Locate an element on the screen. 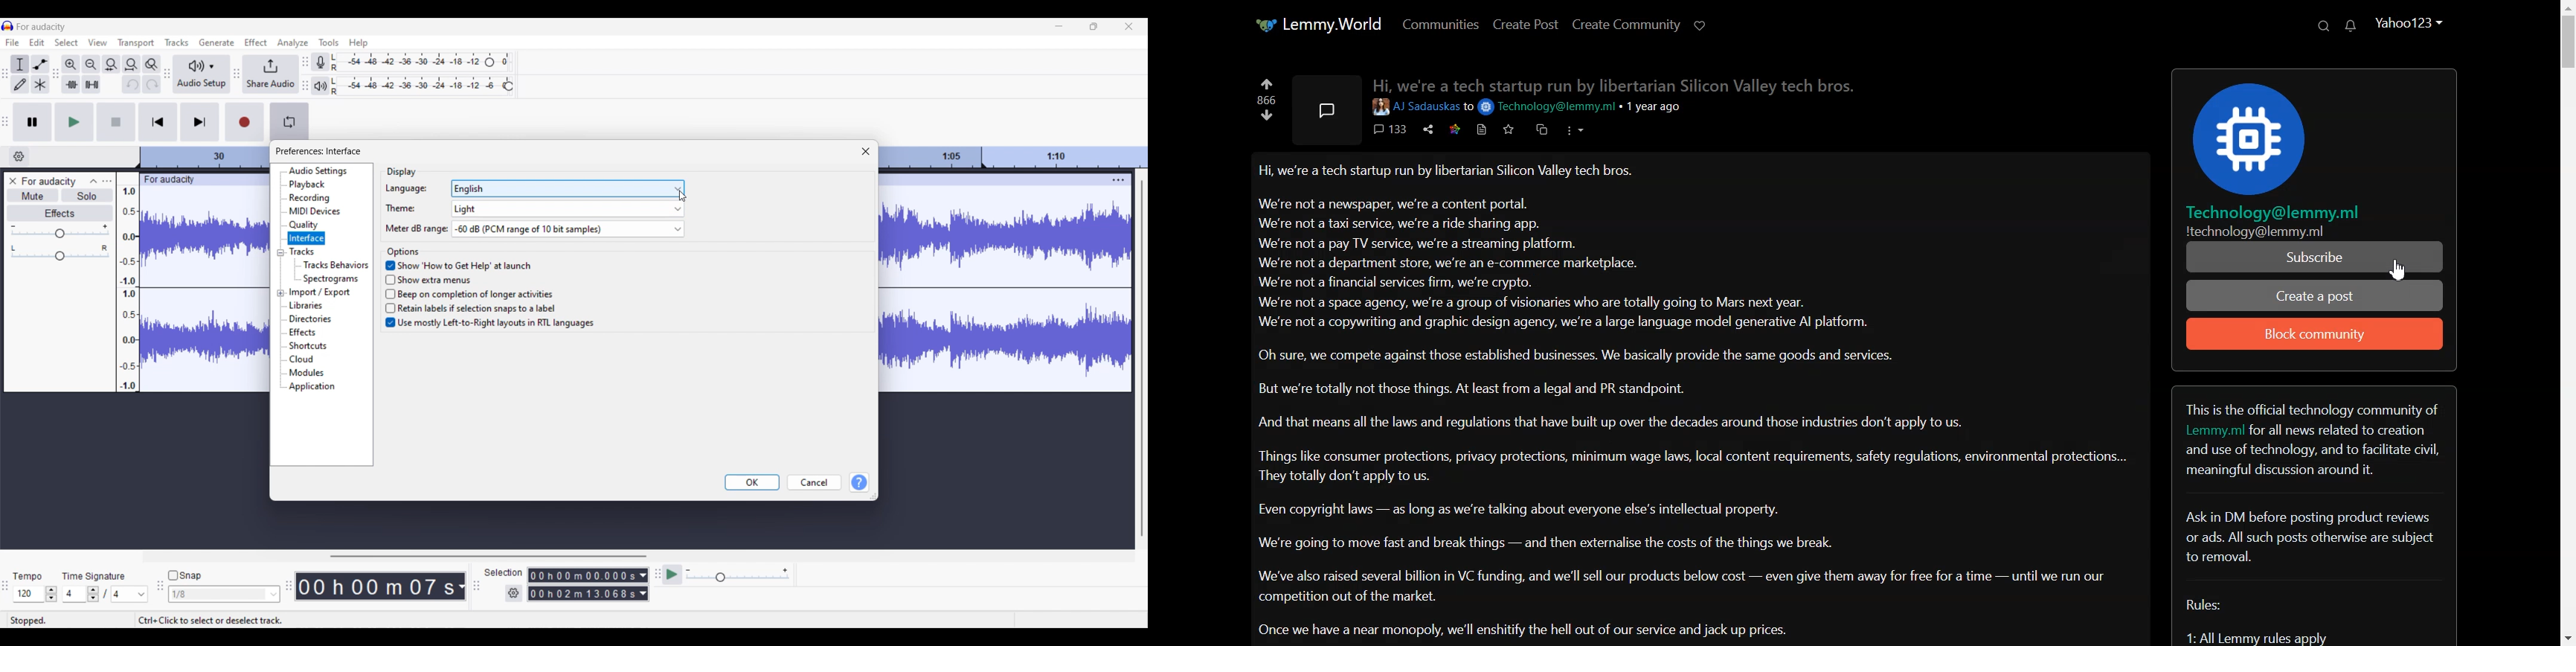 This screenshot has width=2576, height=672. Skip/Select to start is located at coordinates (158, 122).